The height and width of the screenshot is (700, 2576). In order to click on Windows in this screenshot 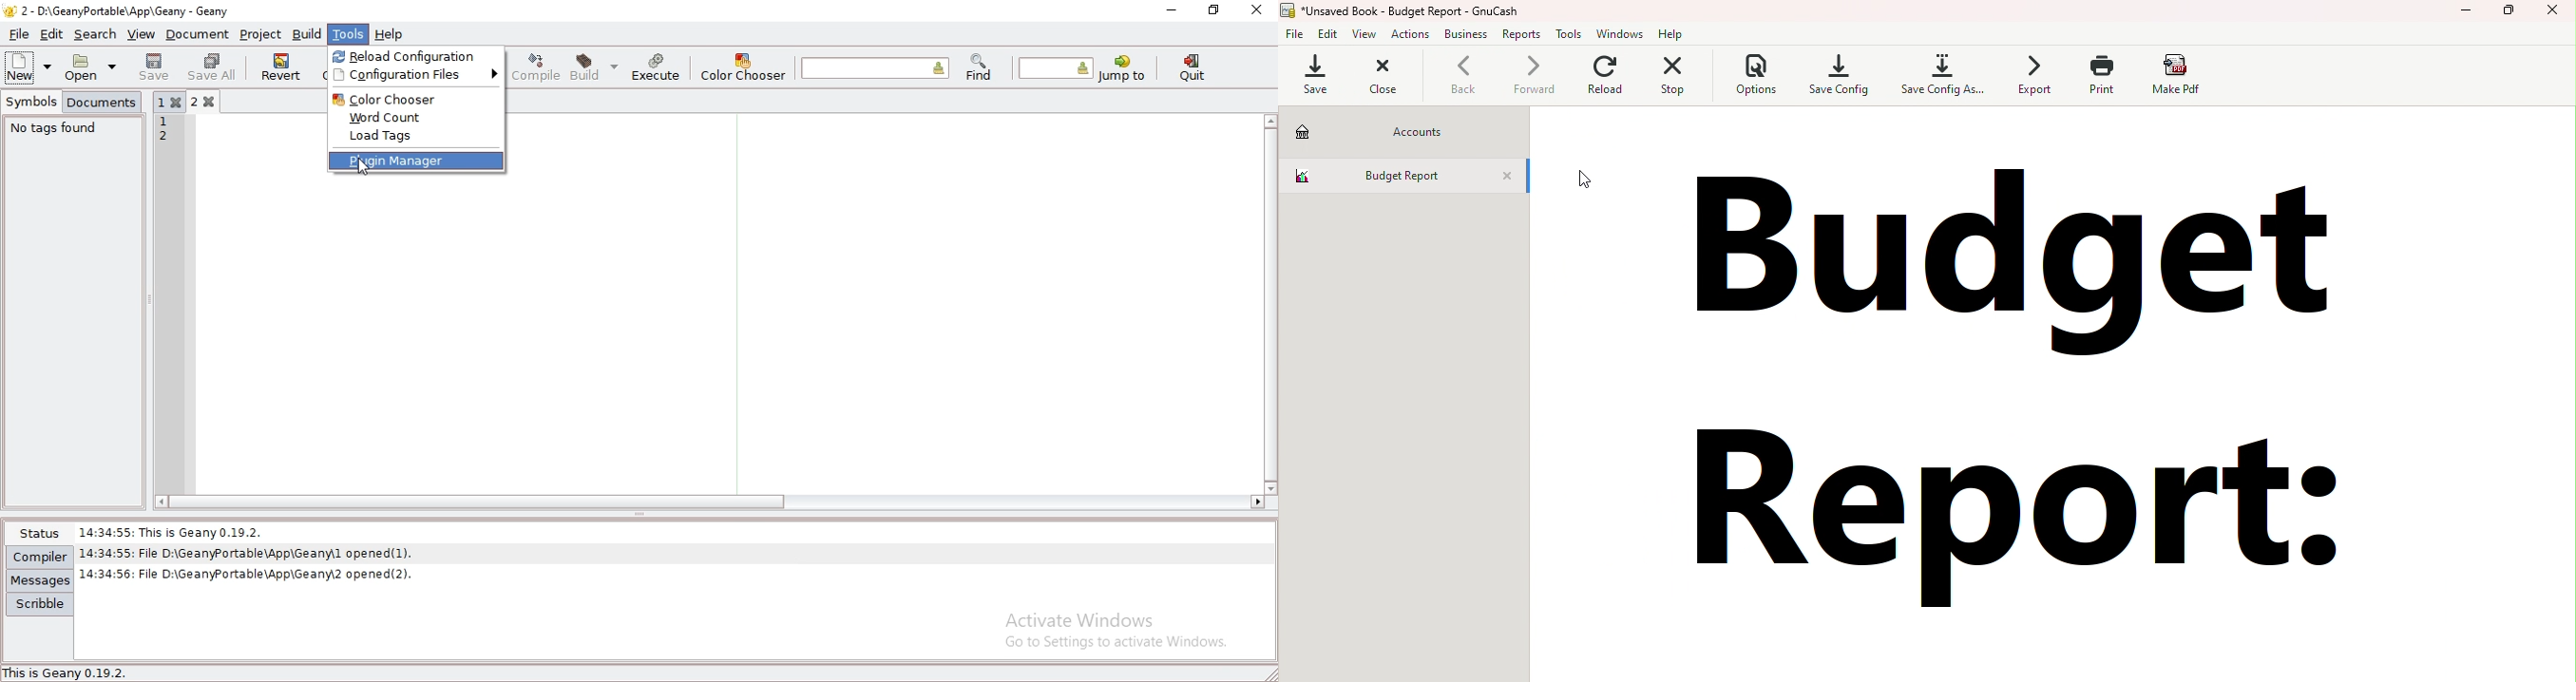, I will do `click(1622, 32)`.